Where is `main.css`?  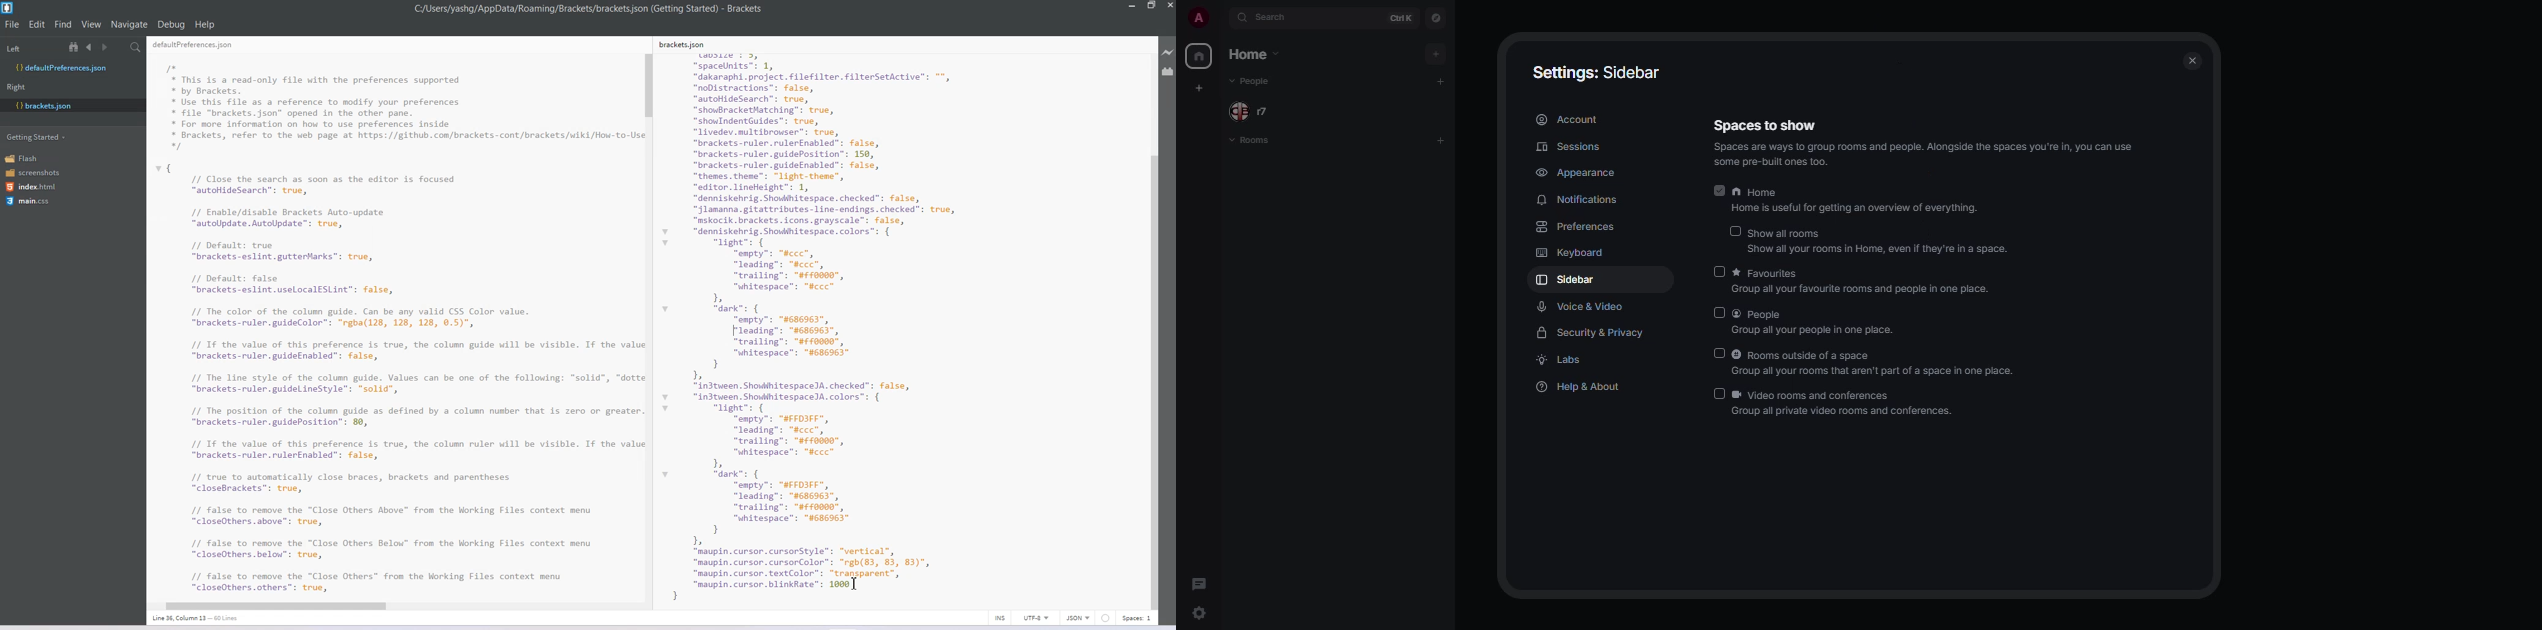
main.css is located at coordinates (28, 201).